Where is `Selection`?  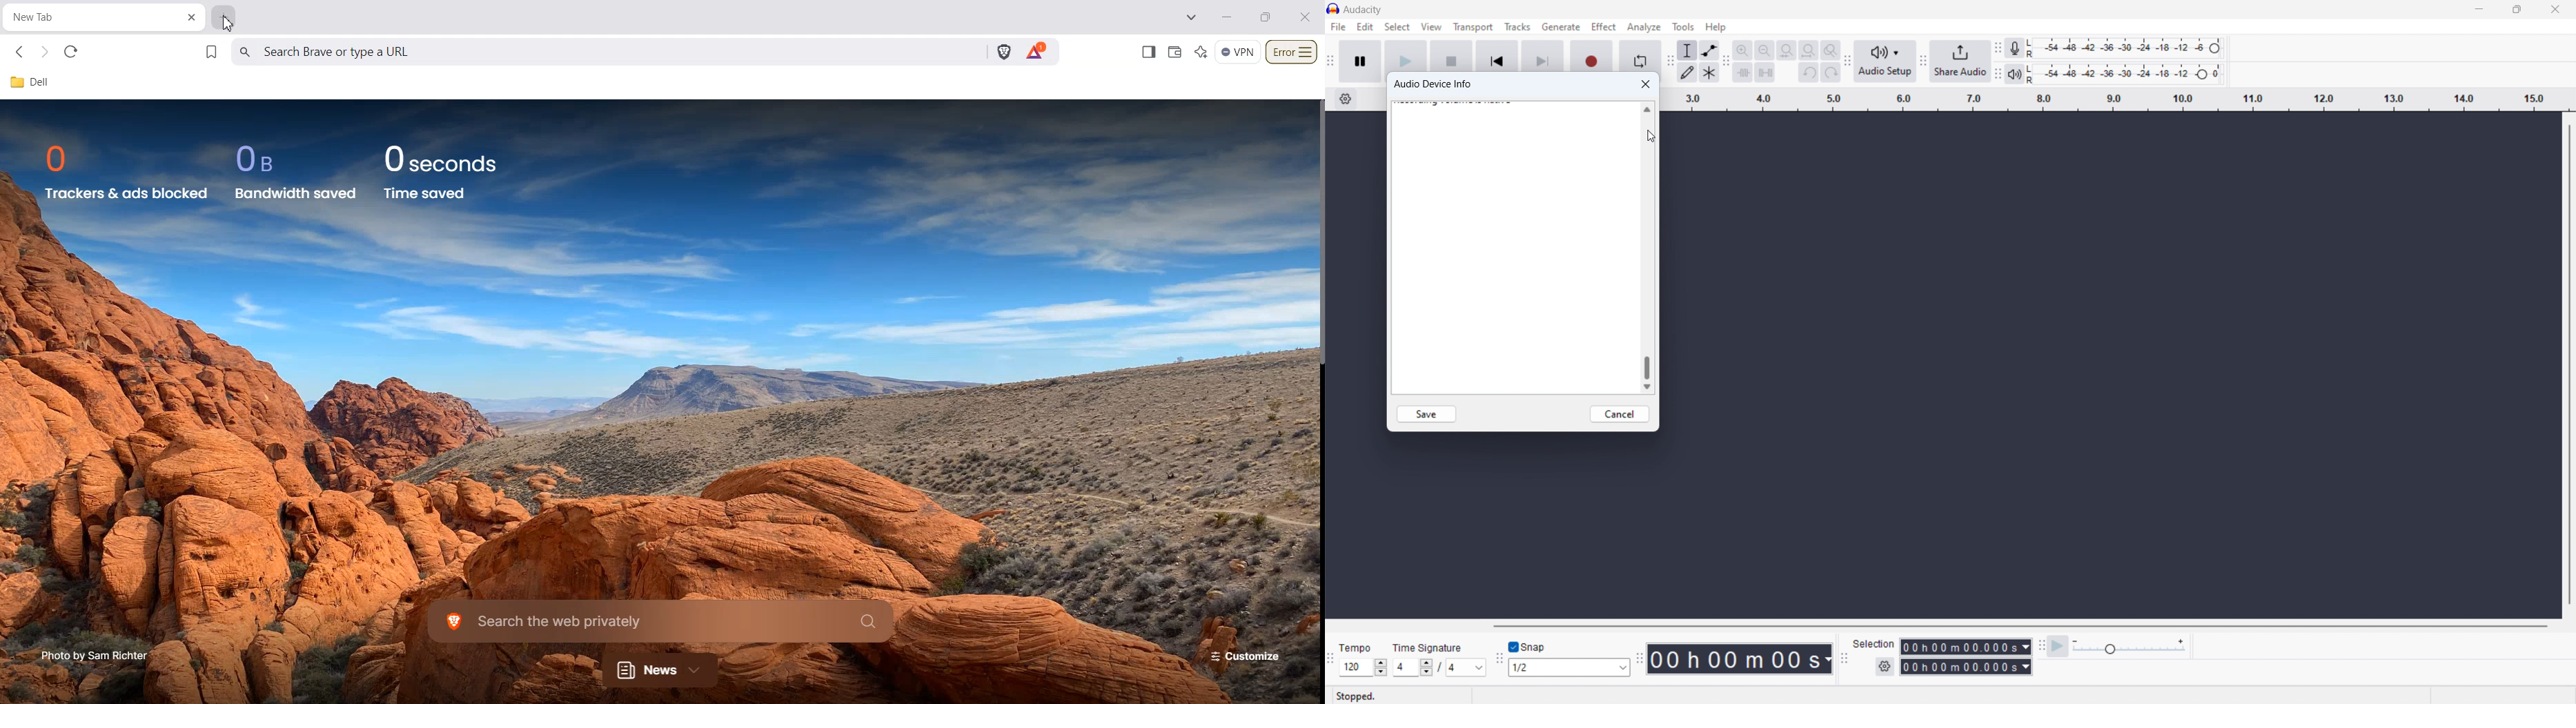 Selection is located at coordinates (1875, 644).